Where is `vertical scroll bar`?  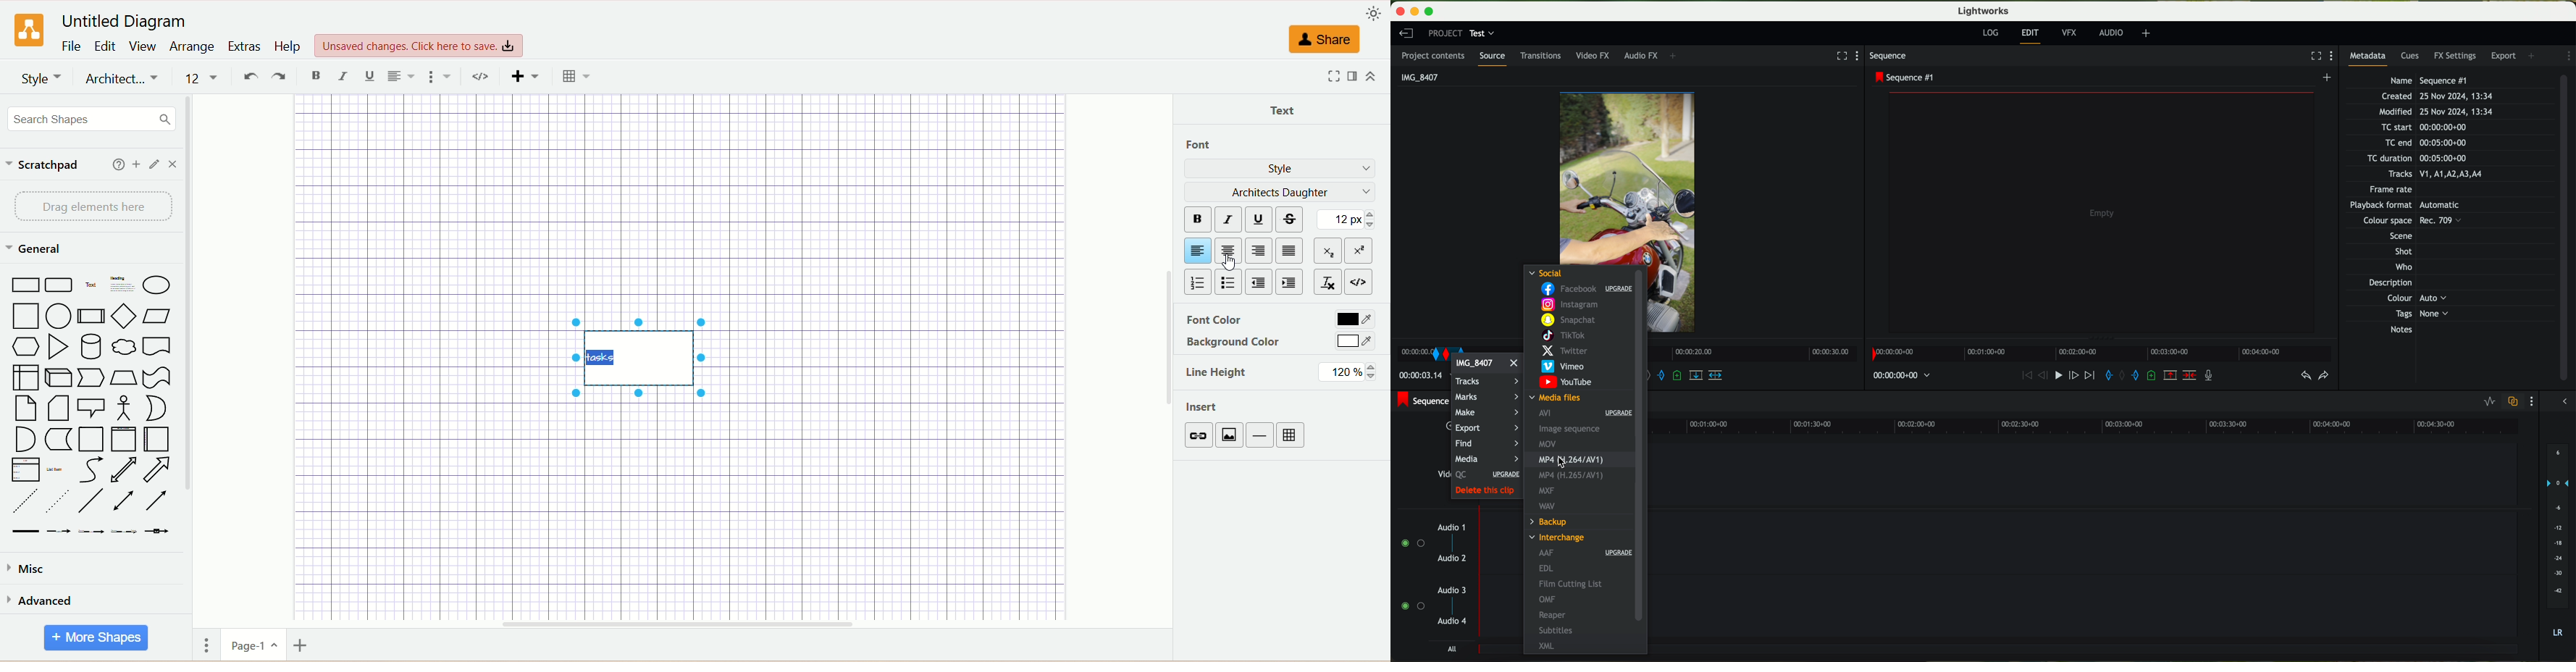 vertical scroll bar is located at coordinates (193, 359).